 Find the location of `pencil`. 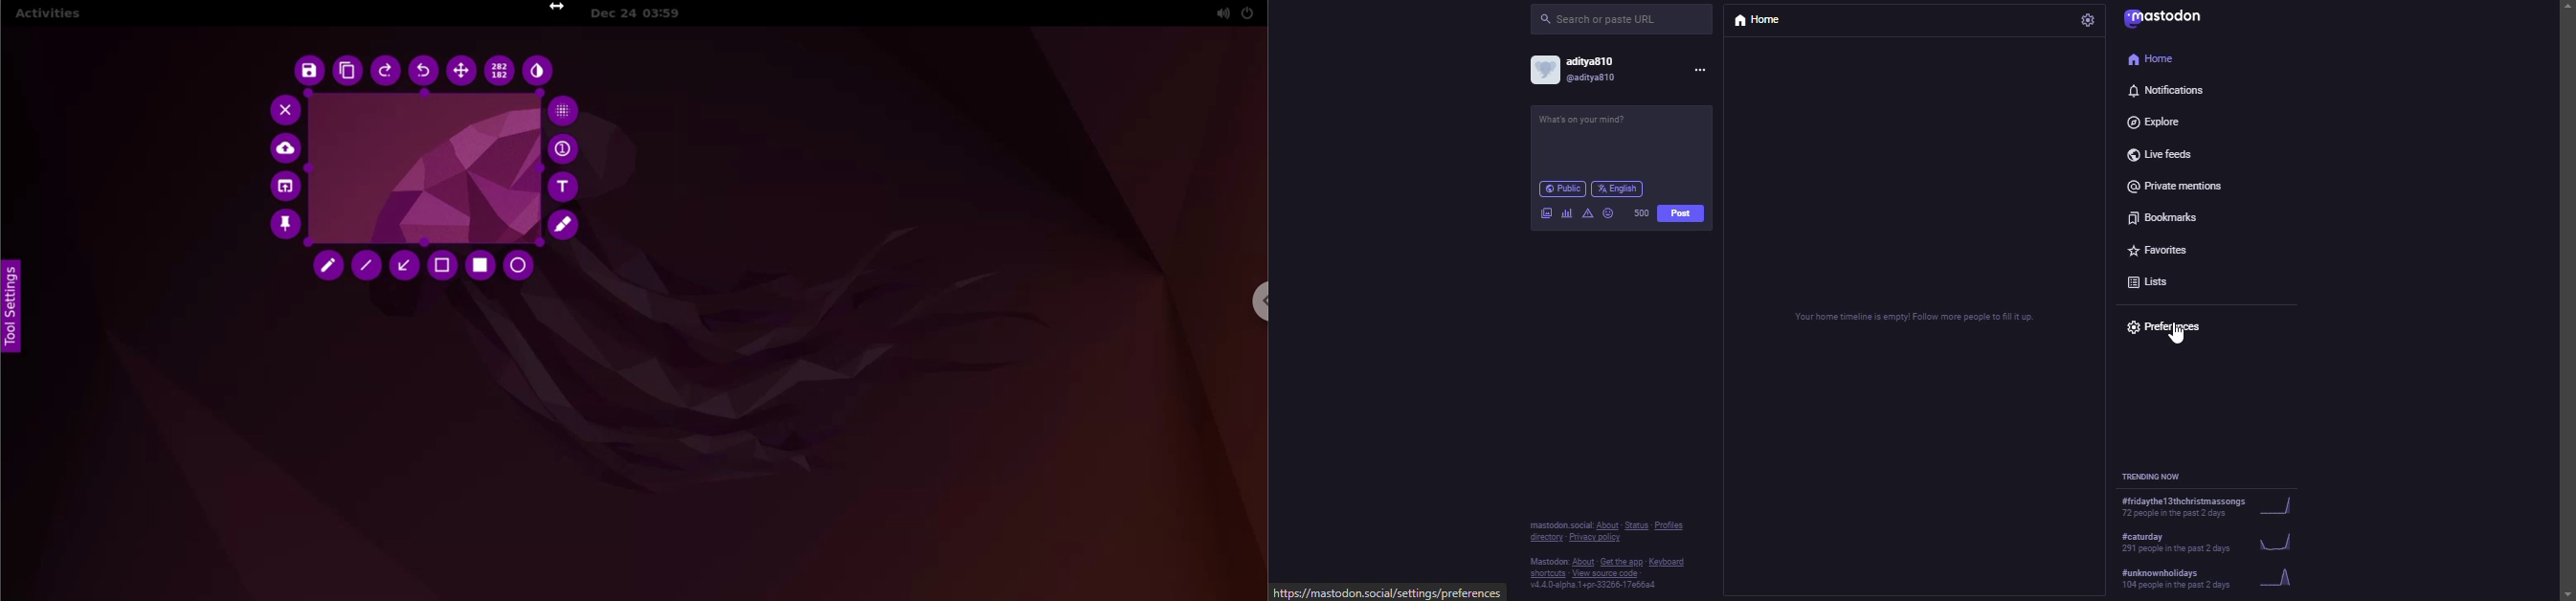

pencil is located at coordinates (328, 266).